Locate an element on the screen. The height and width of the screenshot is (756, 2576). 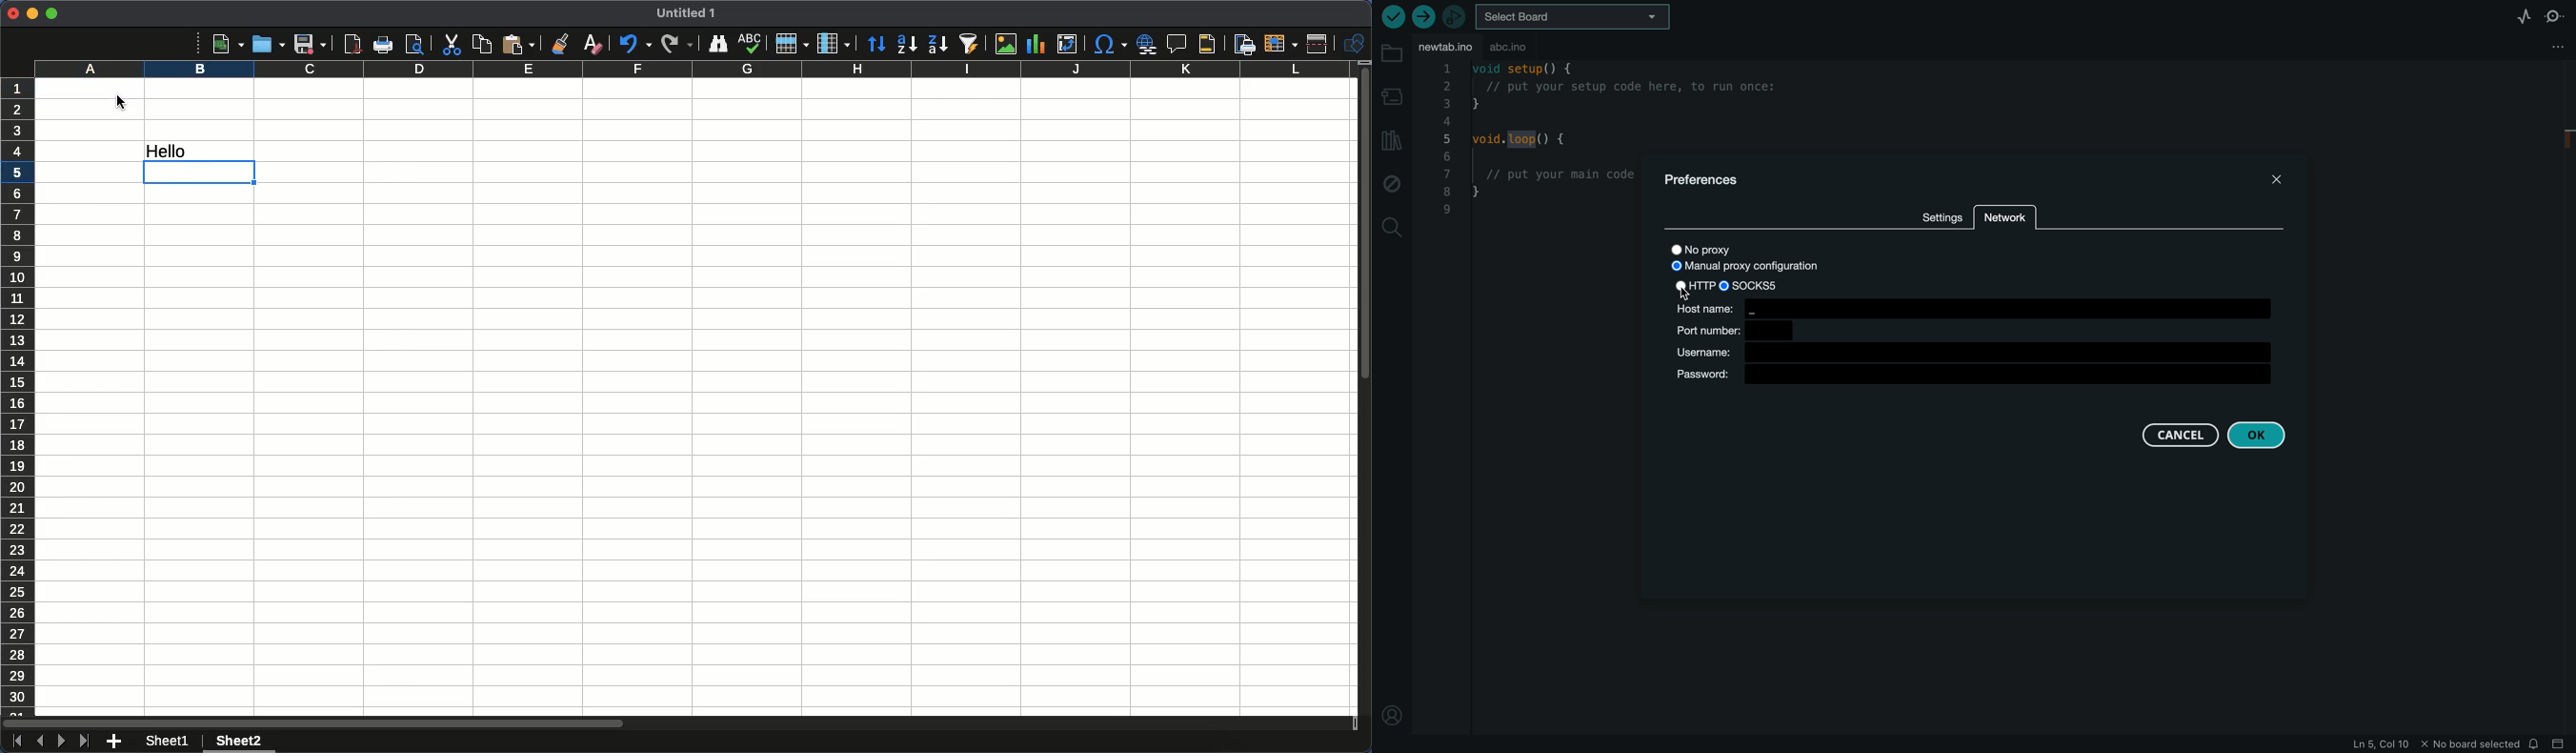
Define print area is located at coordinates (1243, 45).